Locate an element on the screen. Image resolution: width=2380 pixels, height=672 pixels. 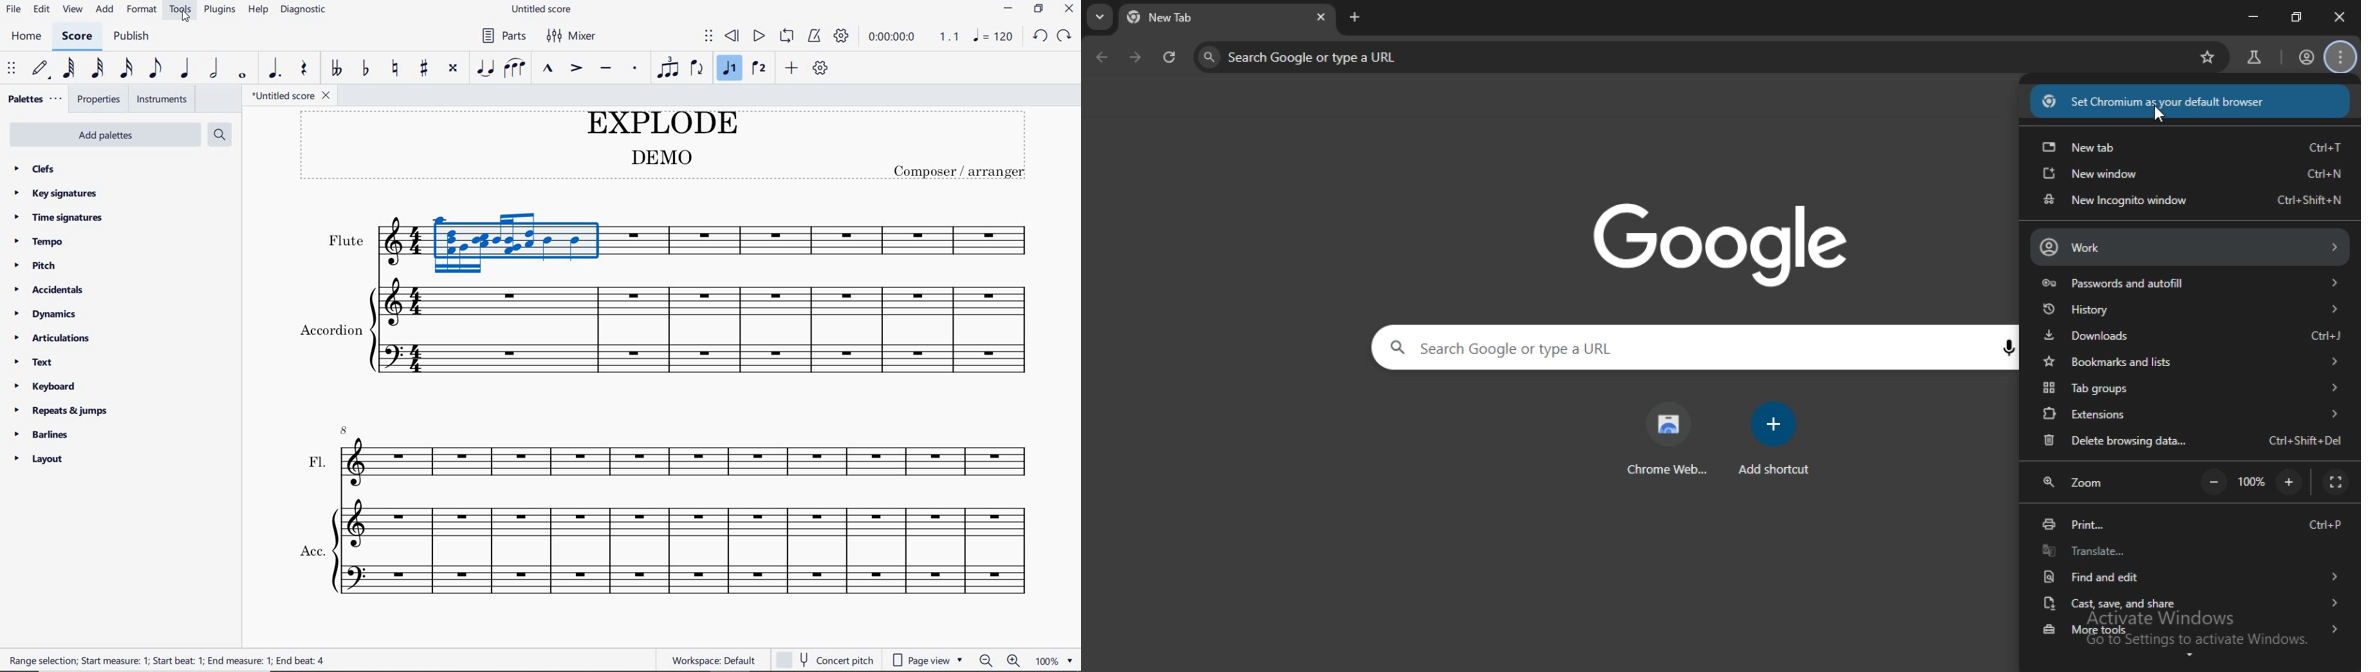
articulations is located at coordinates (53, 338).